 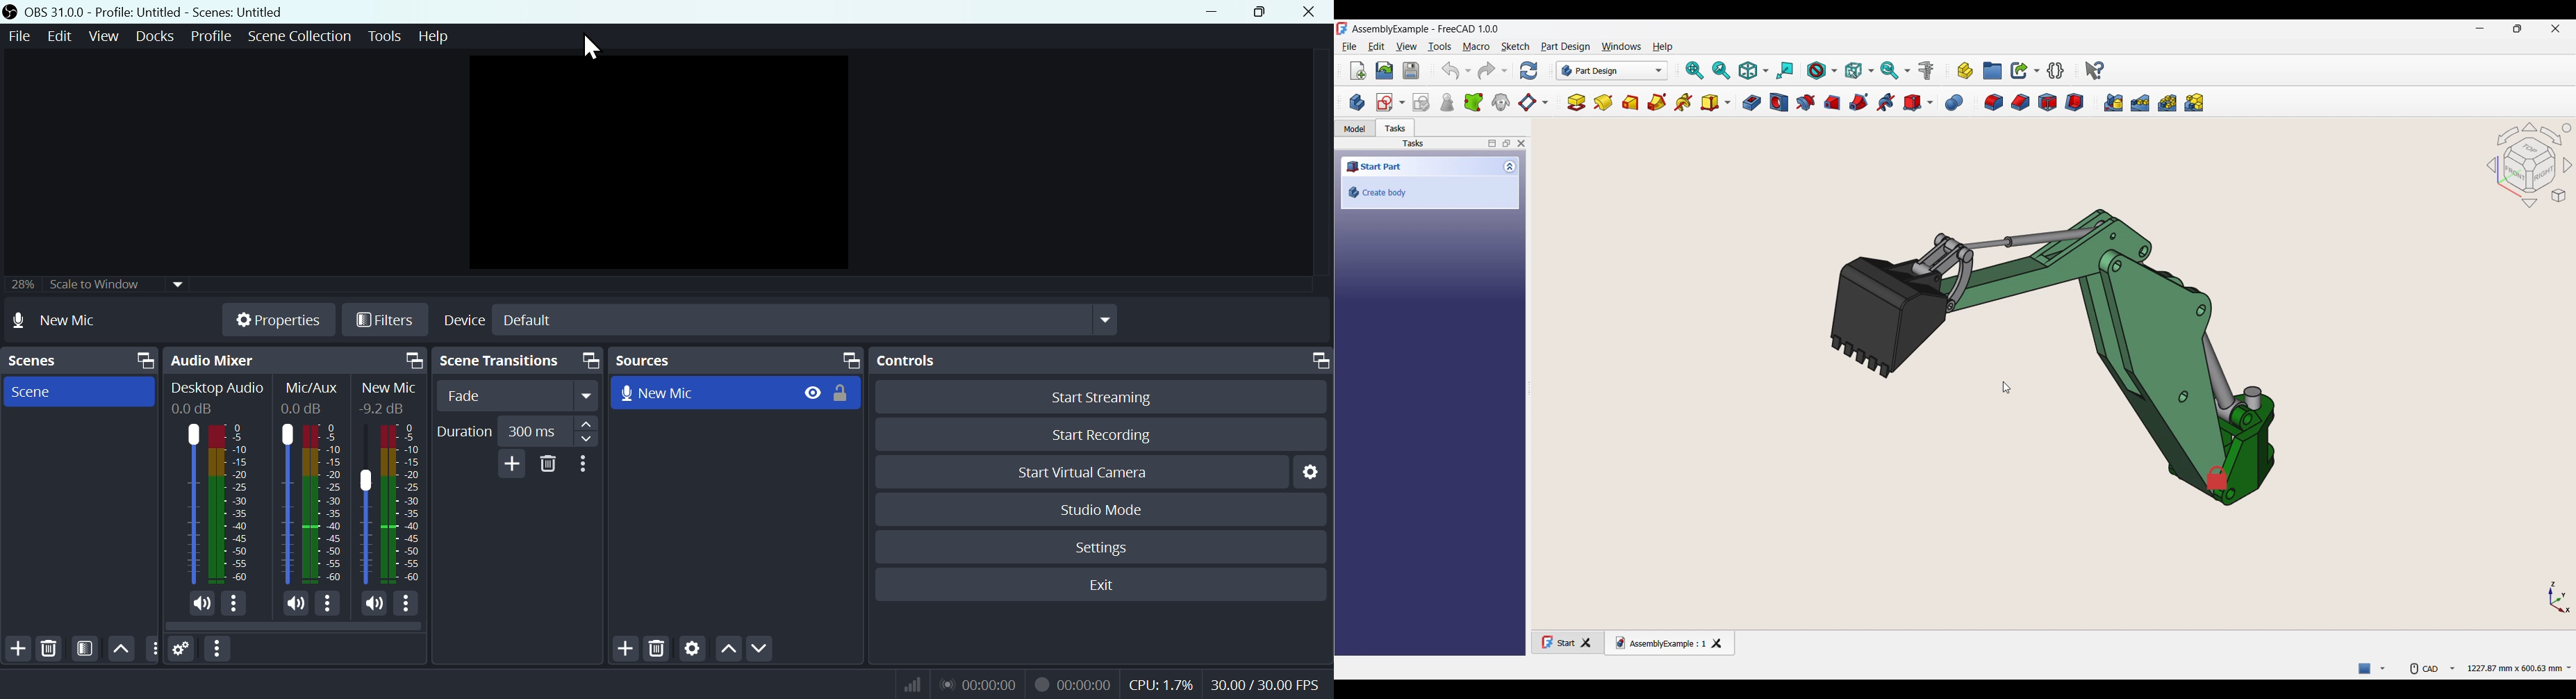 I want to click on Select Device, so click(x=778, y=320).